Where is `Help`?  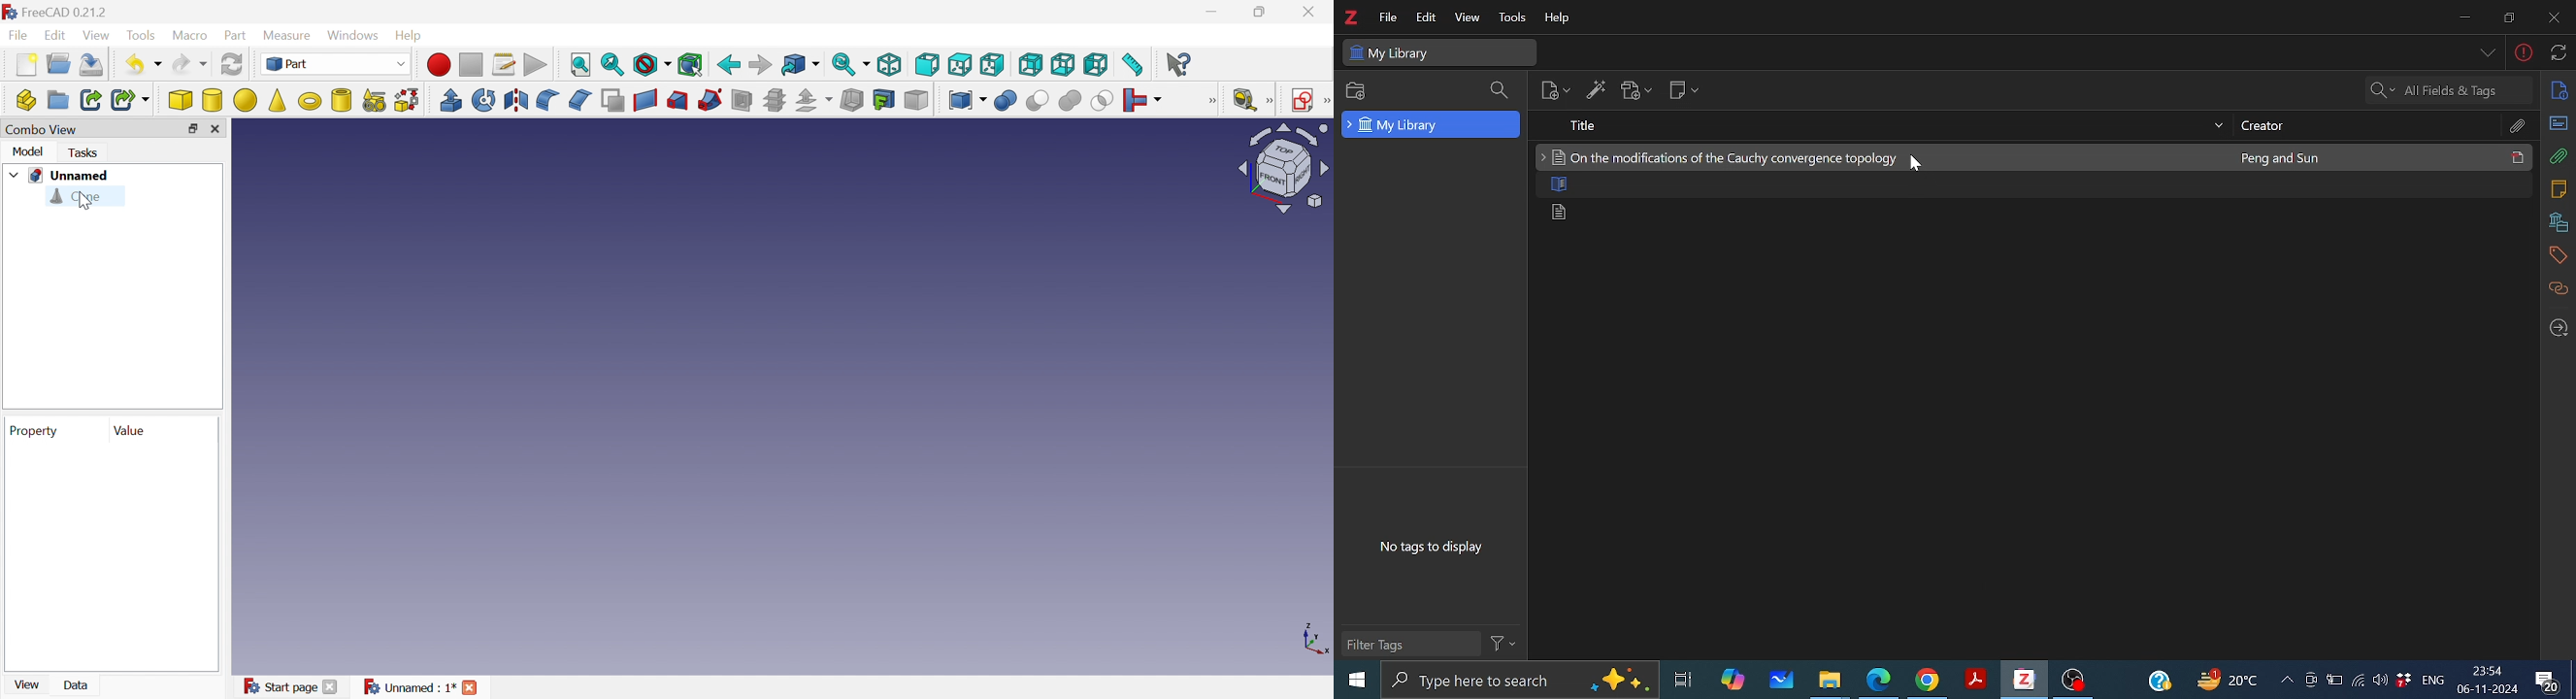 Help is located at coordinates (2159, 679).